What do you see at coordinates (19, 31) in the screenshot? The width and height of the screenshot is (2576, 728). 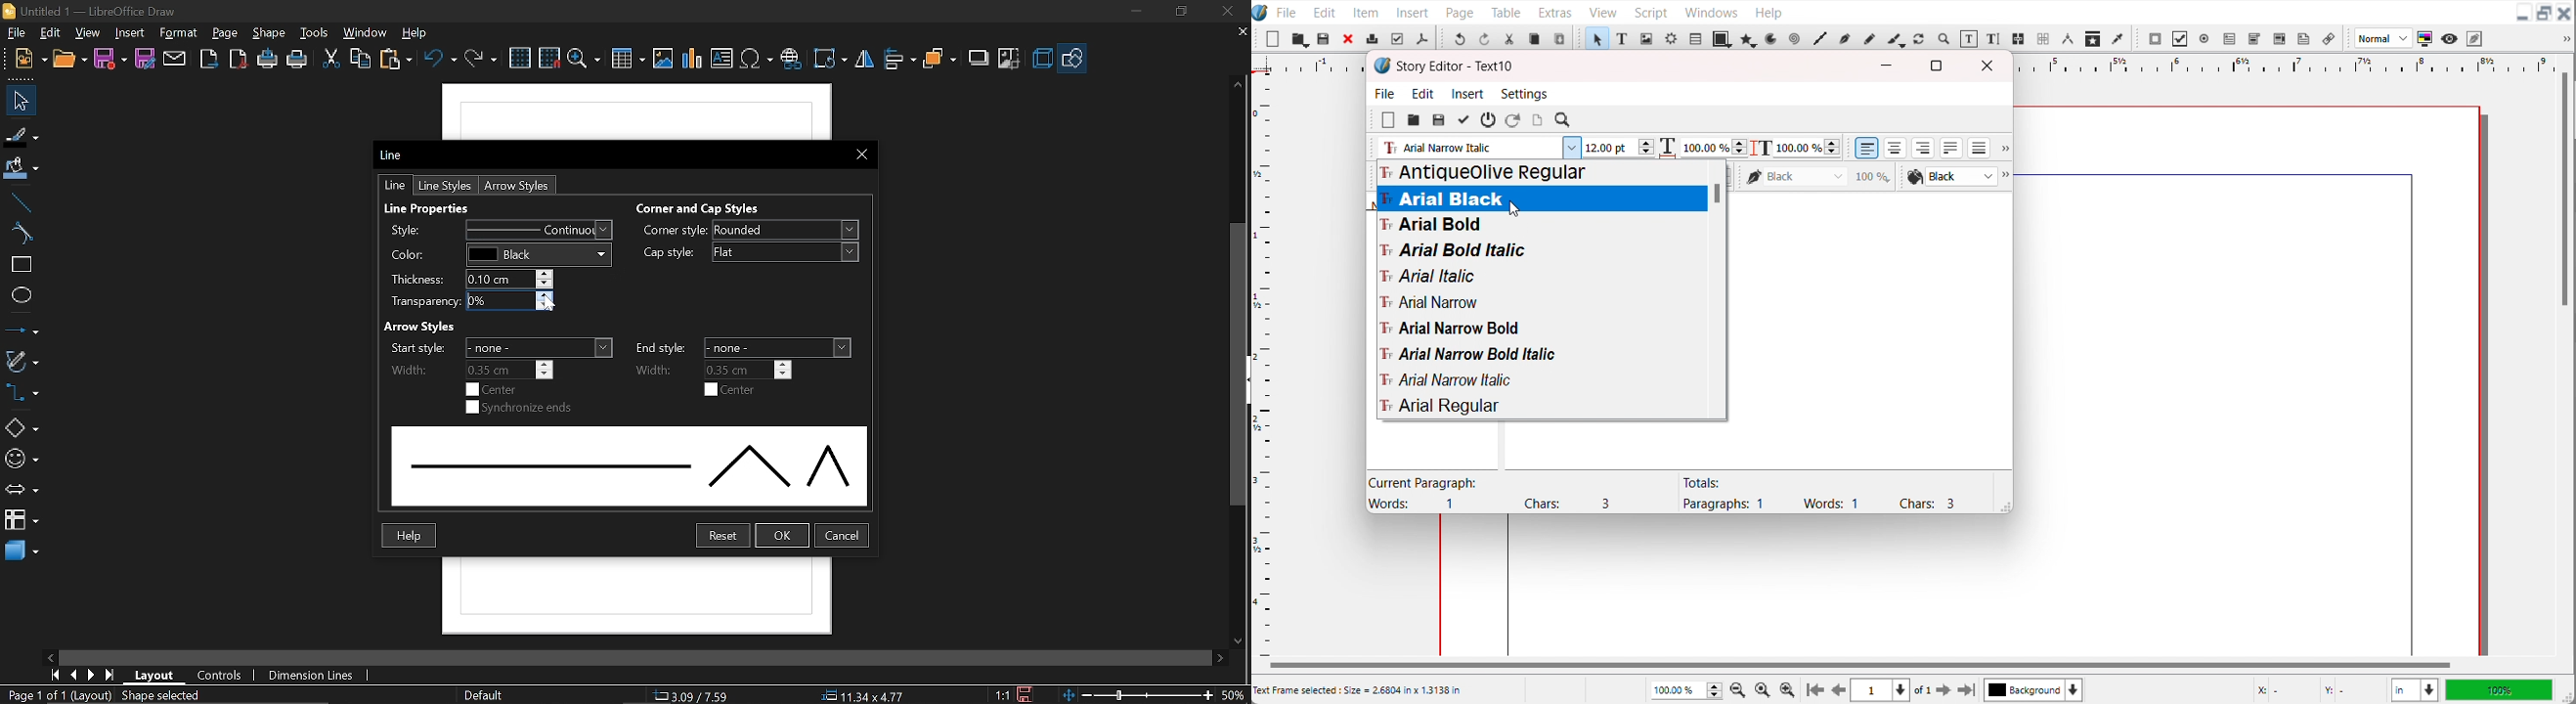 I see `File` at bounding box center [19, 31].